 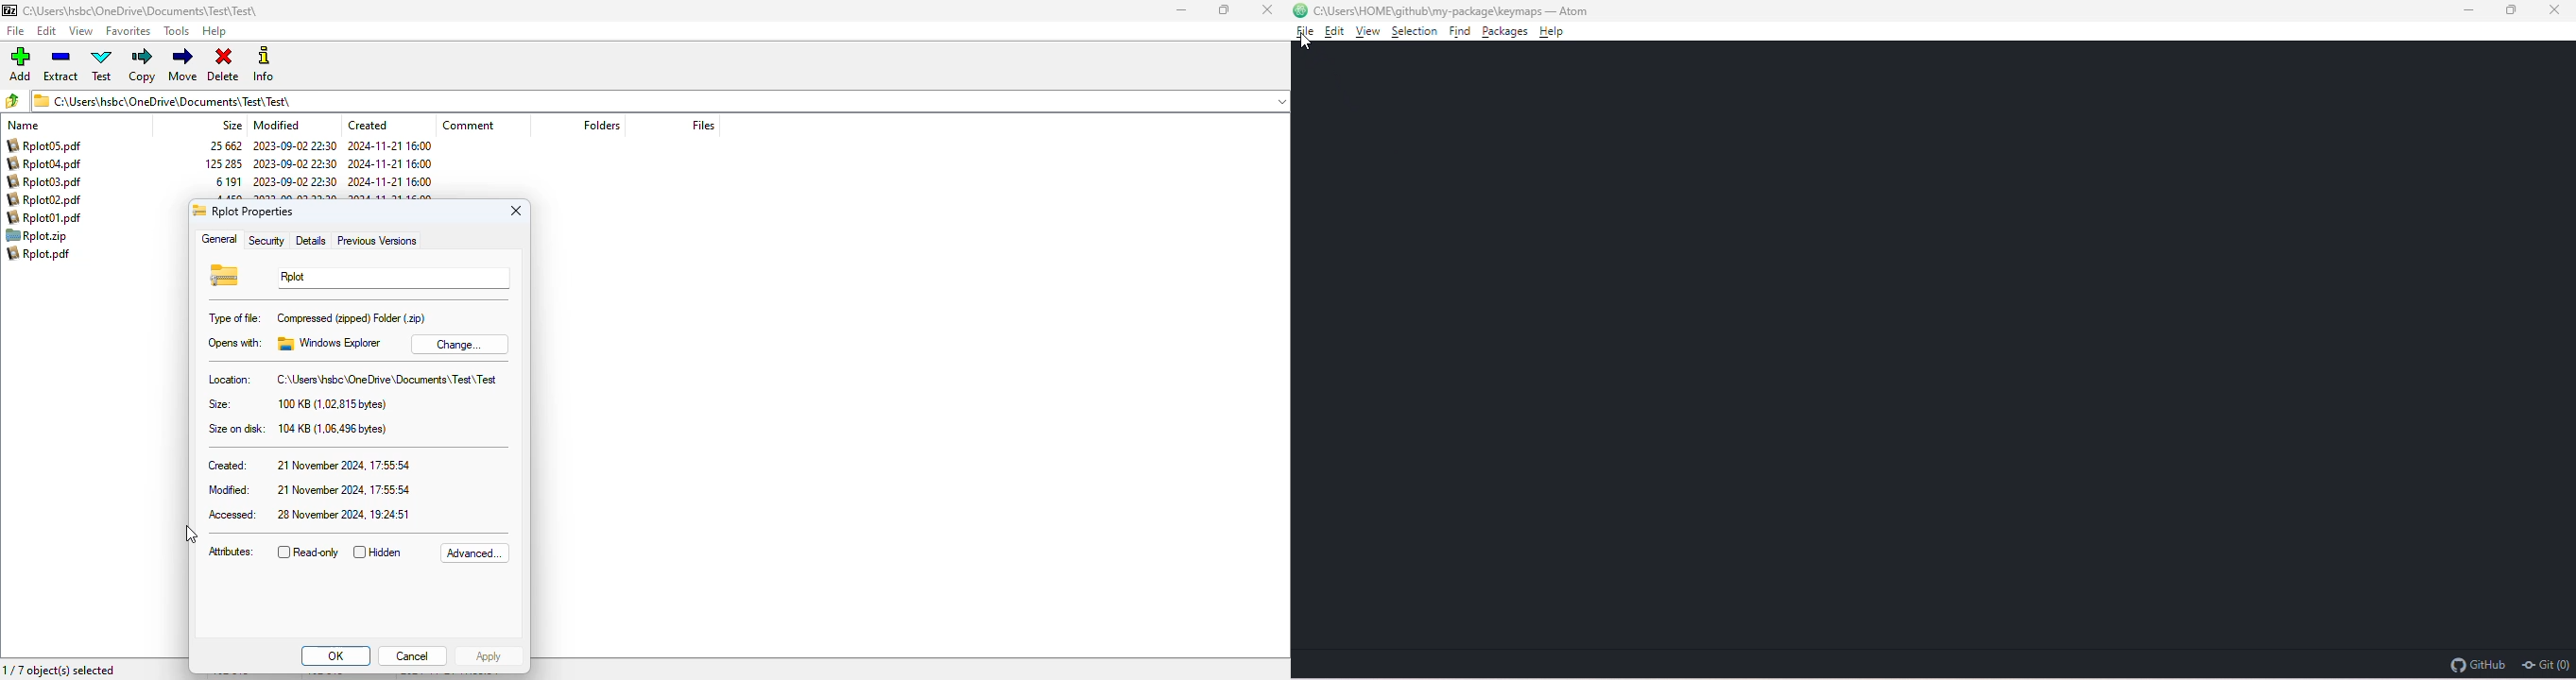 What do you see at coordinates (516, 211) in the screenshot?
I see `close` at bounding box center [516, 211].